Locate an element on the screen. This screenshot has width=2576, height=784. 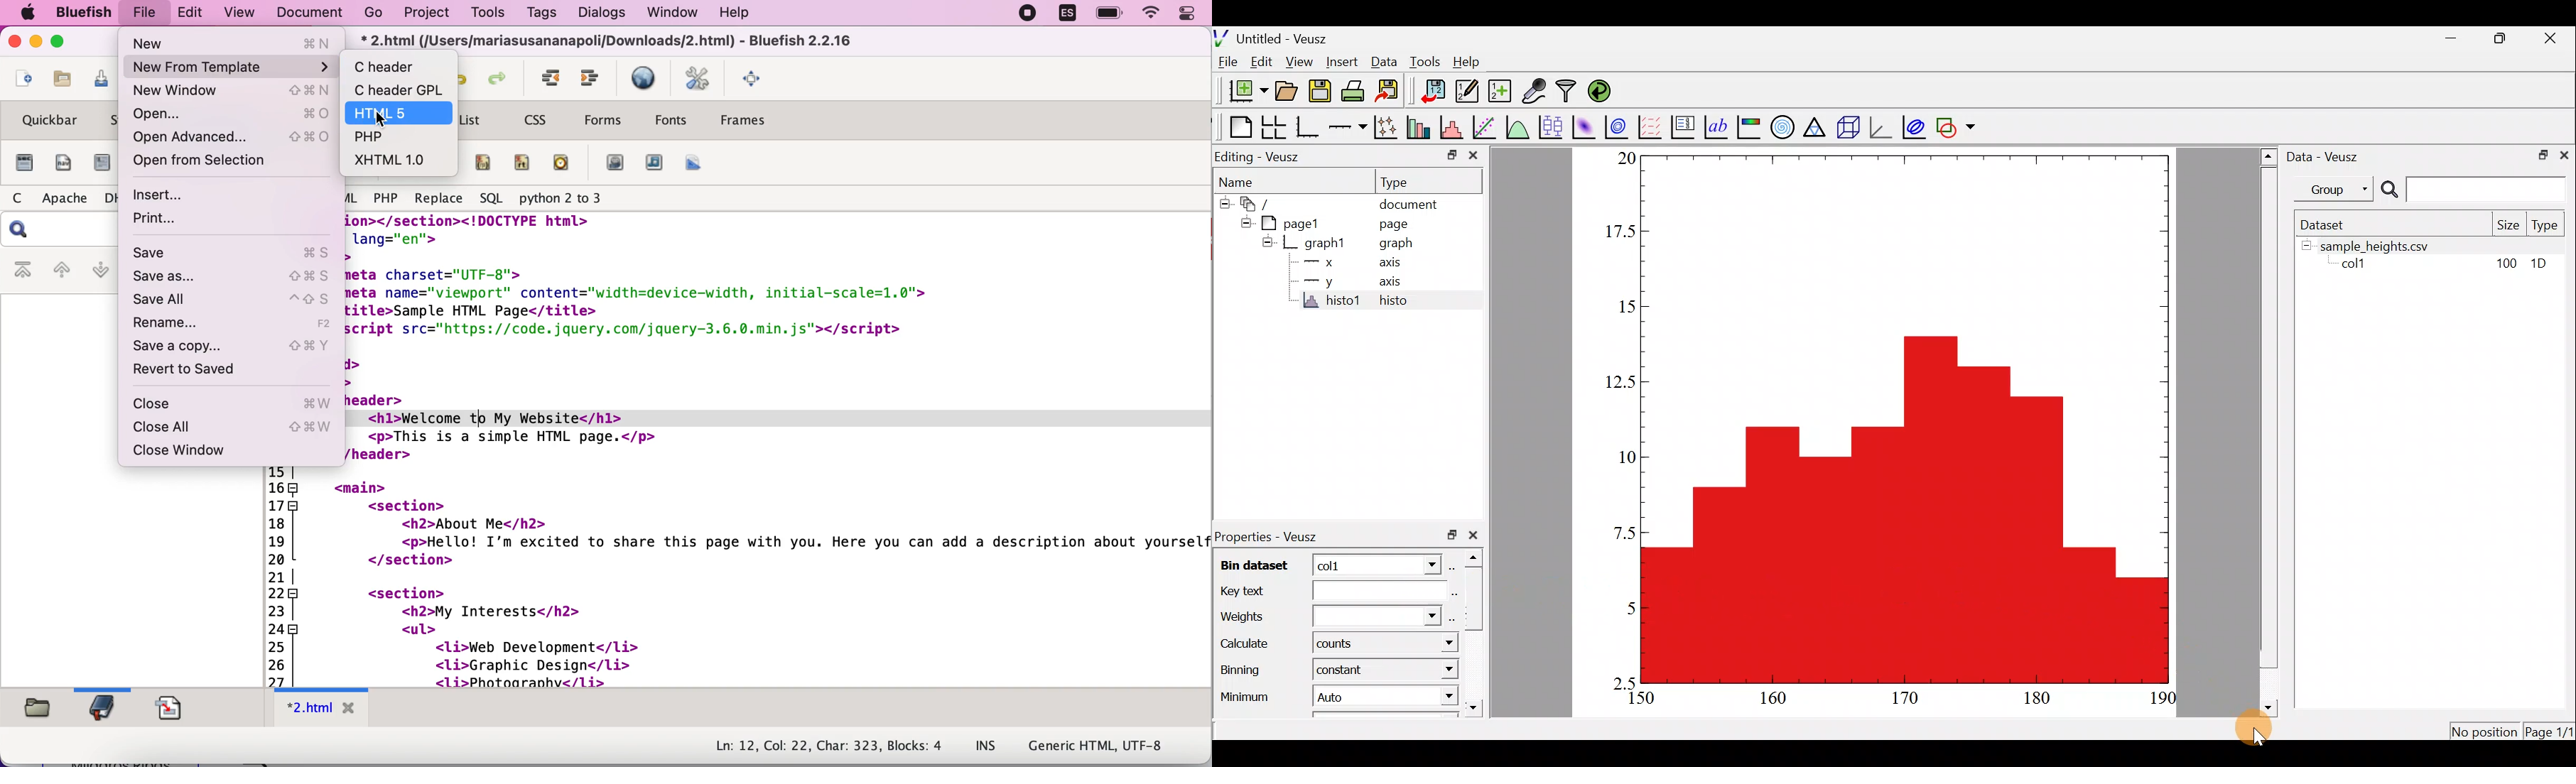
tags is located at coordinates (541, 13).